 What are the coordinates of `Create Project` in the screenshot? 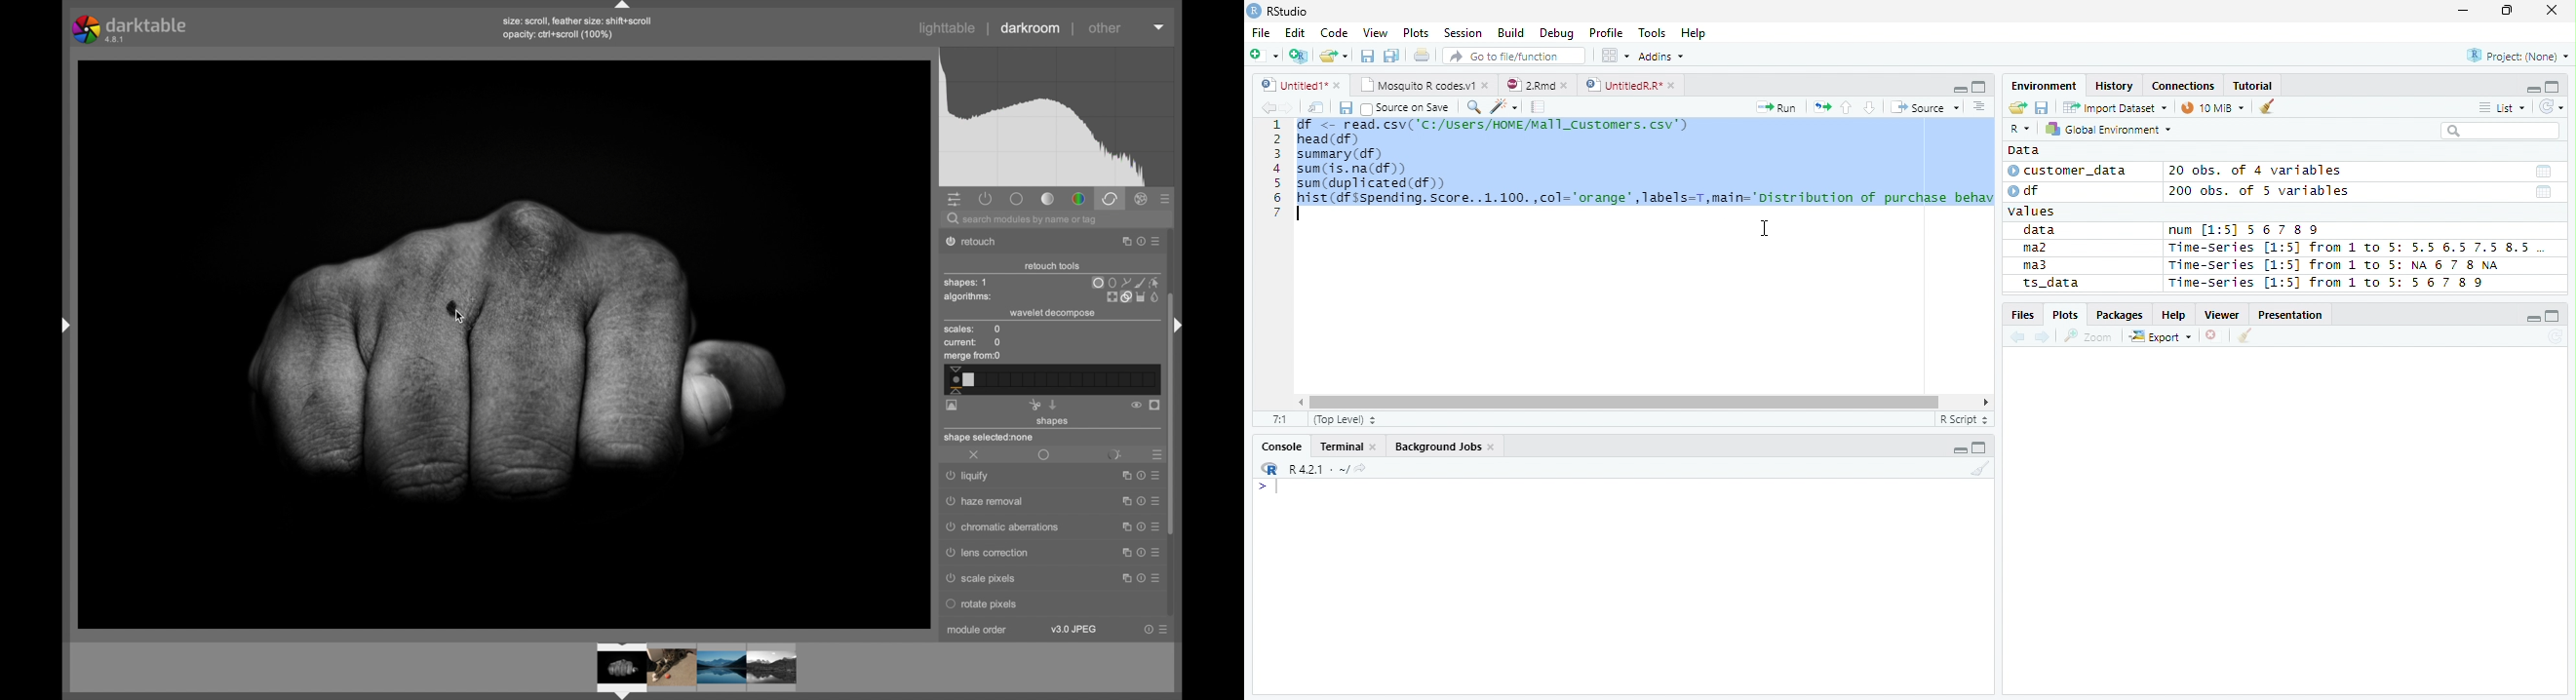 It's located at (1300, 56).